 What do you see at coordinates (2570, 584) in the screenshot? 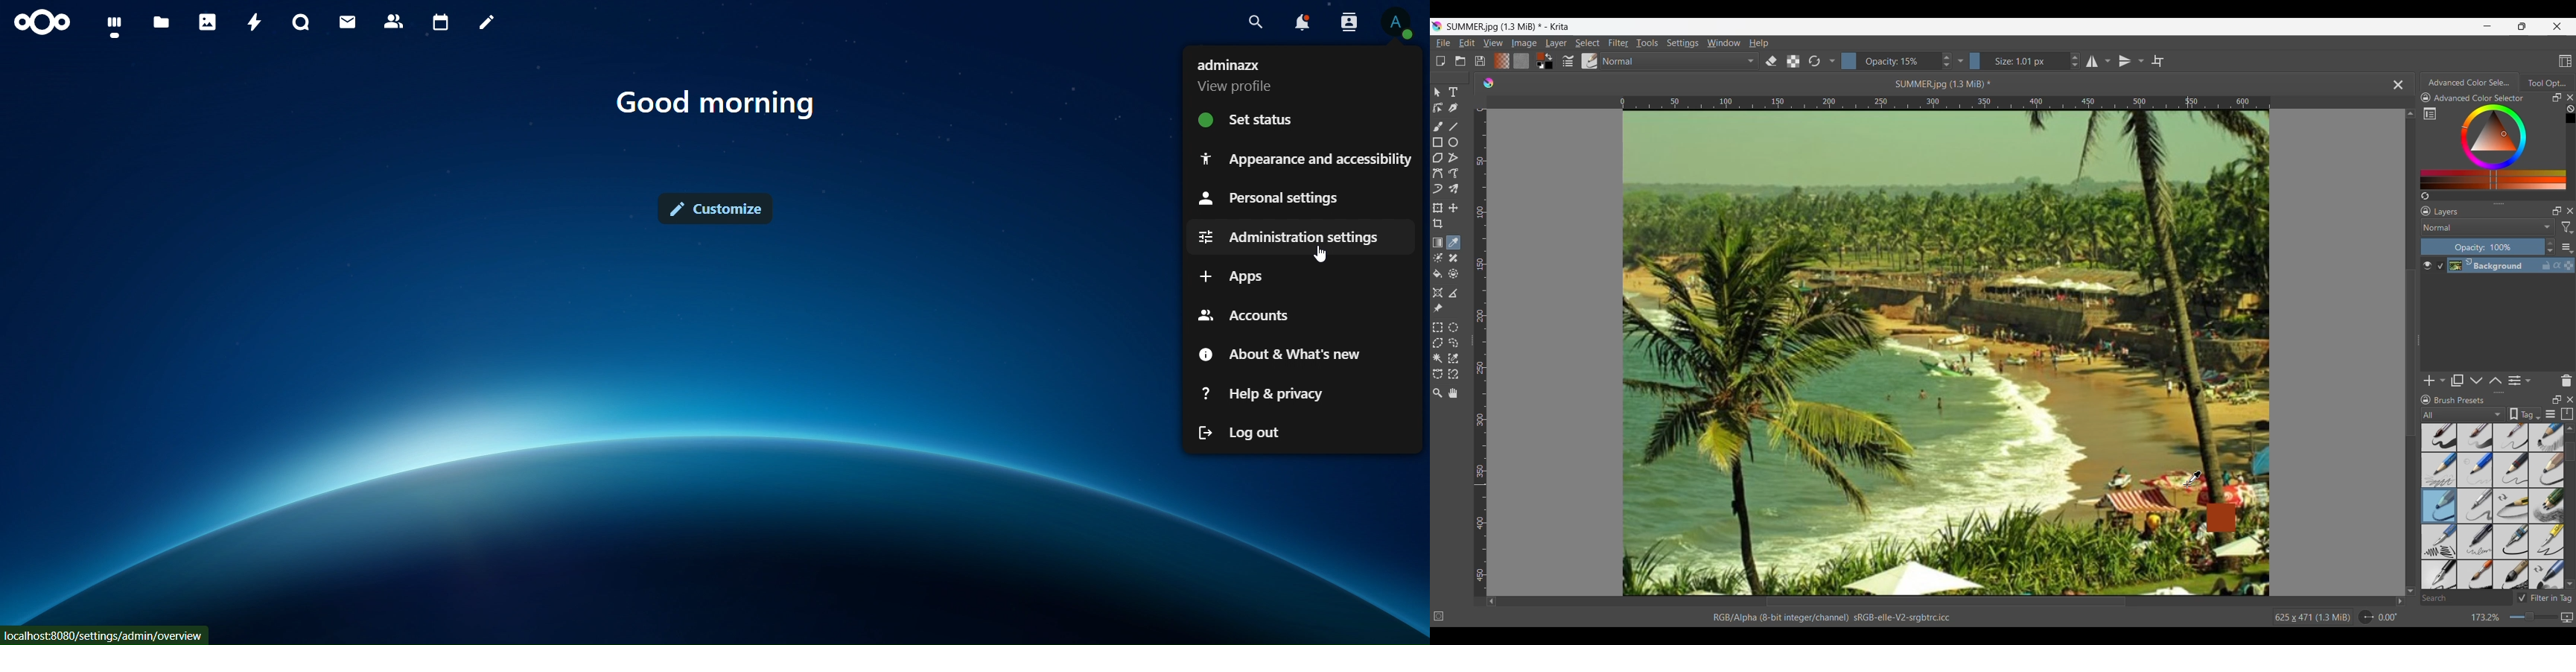
I see `Quick slide to bottom` at bounding box center [2570, 584].